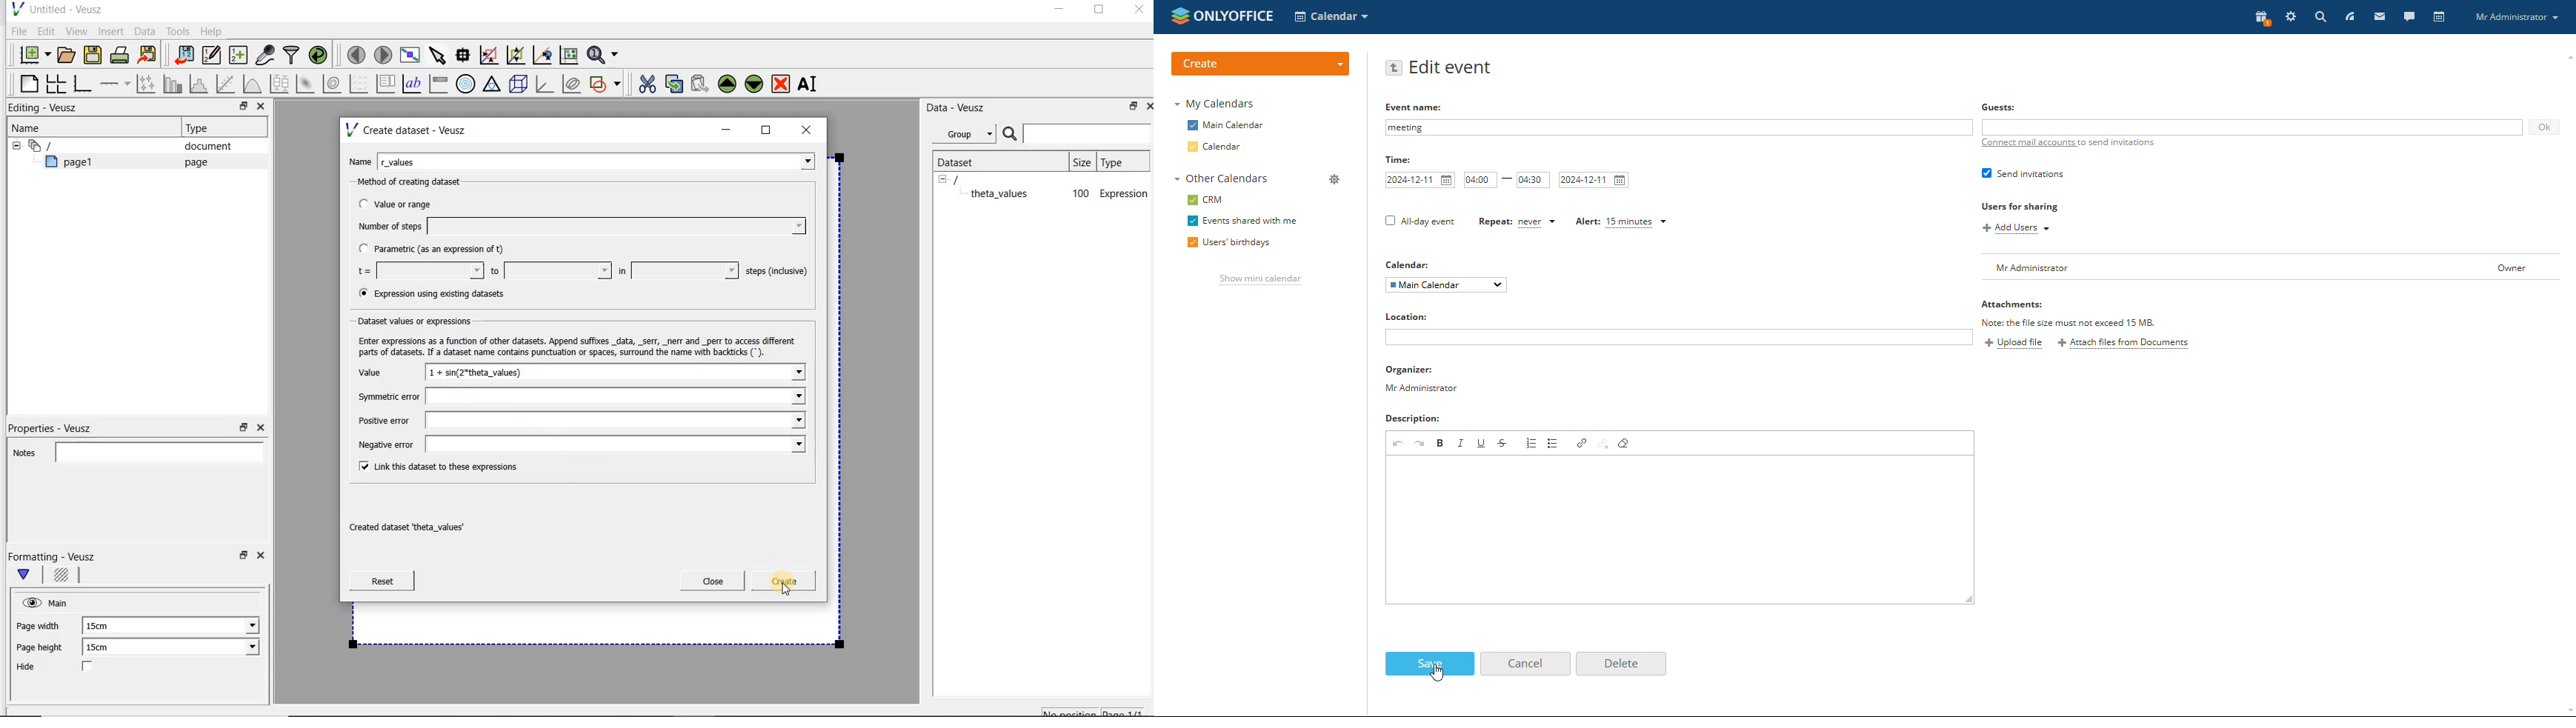 The height and width of the screenshot is (728, 2576). I want to click on 3d graph, so click(545, 85).